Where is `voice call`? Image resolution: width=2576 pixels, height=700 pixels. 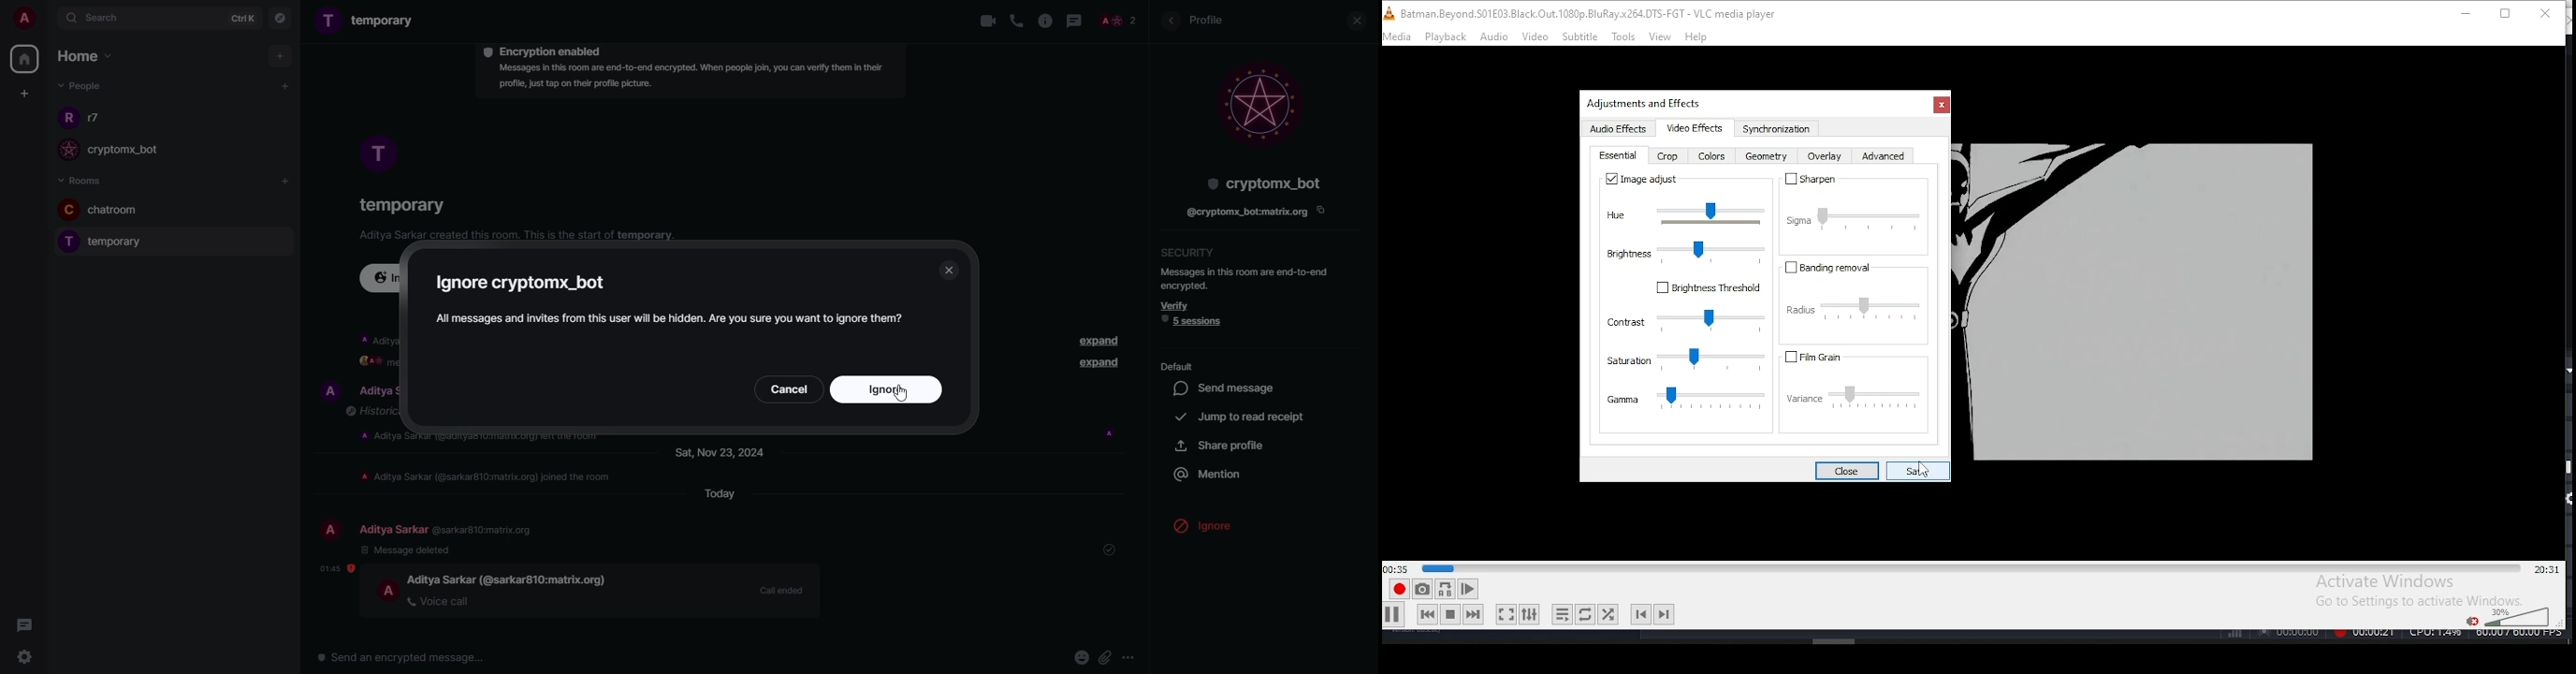
voice call is located at coordinates (1019, 21).